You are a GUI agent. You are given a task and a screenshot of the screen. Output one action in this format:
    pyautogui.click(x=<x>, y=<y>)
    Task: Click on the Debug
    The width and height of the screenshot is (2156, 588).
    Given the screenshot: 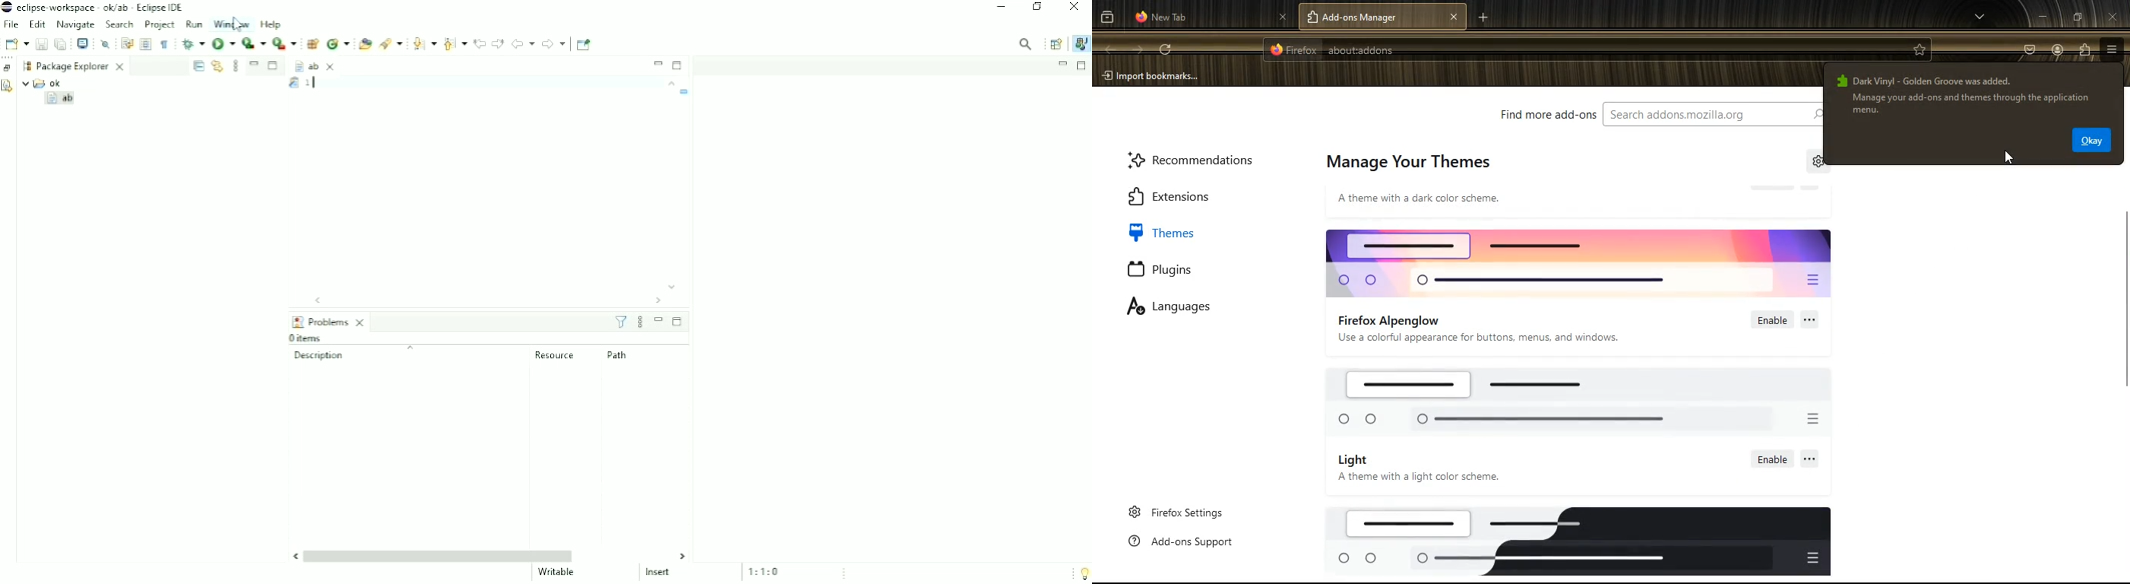 What is the action you would take?
    pyautogui.click(x=192, y=43)
    